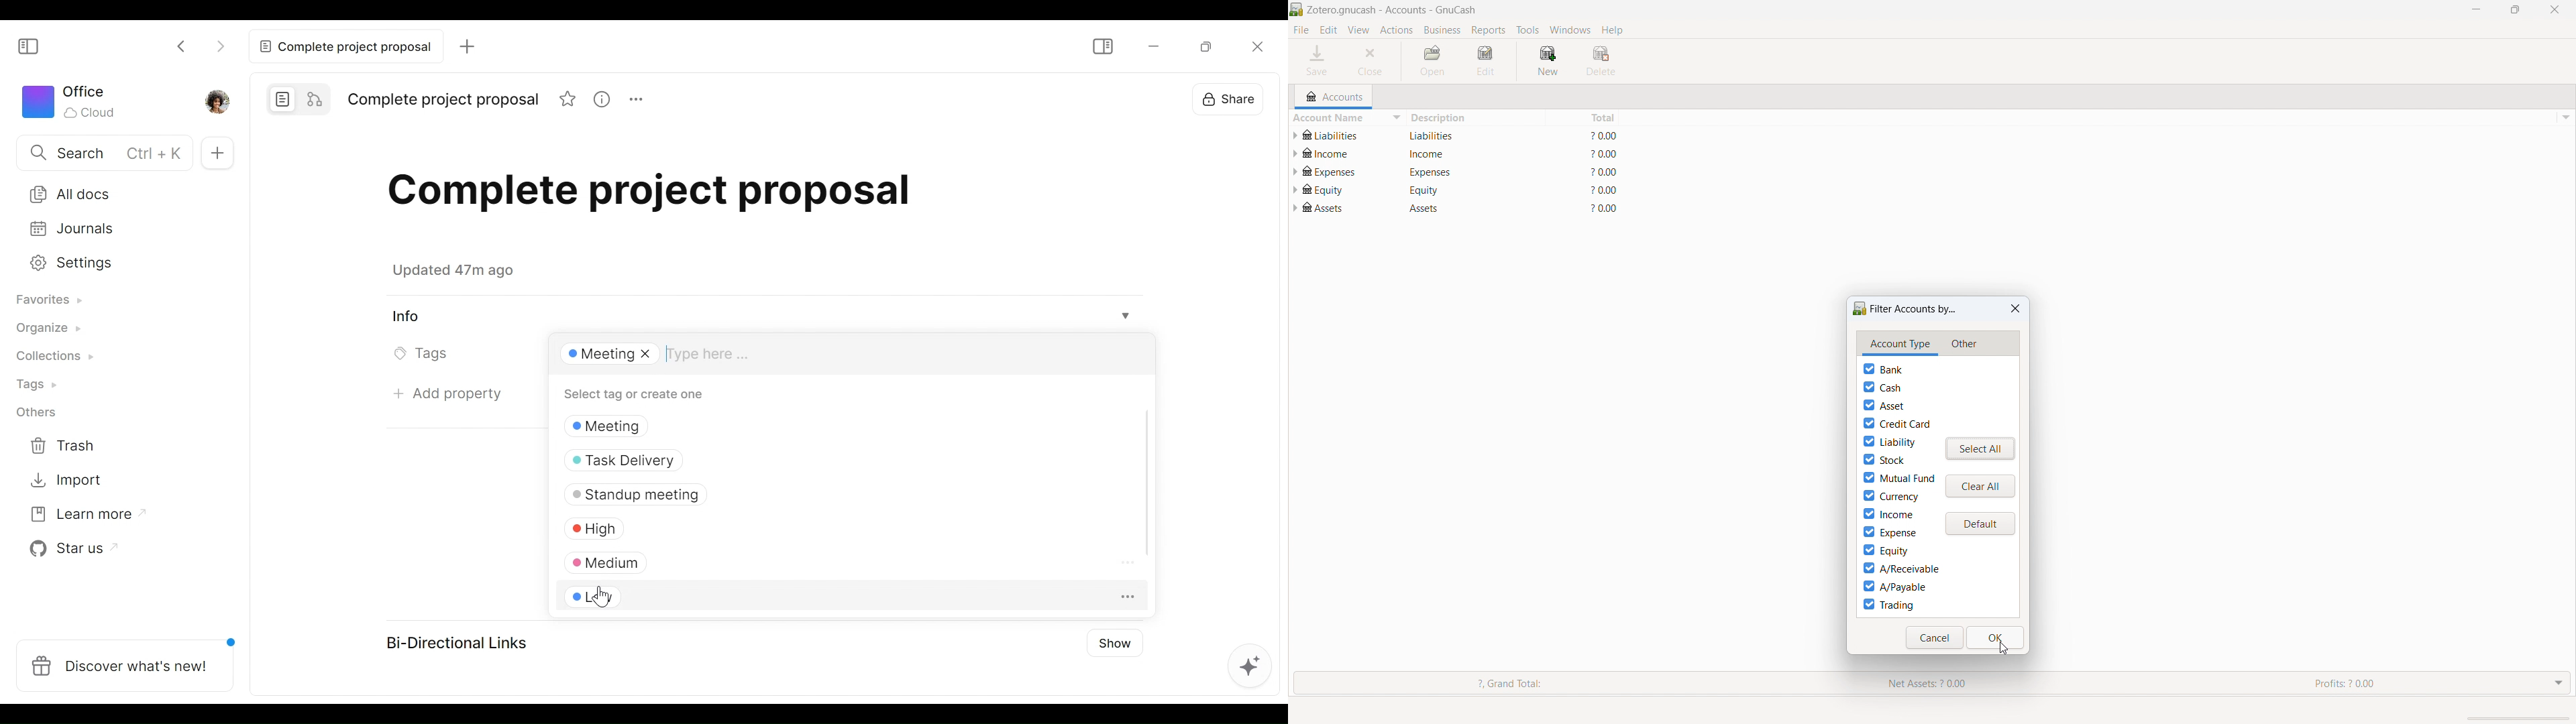 The width and height of the screenshot is (2576, 728). I want to click on default, so click(1980, 524).